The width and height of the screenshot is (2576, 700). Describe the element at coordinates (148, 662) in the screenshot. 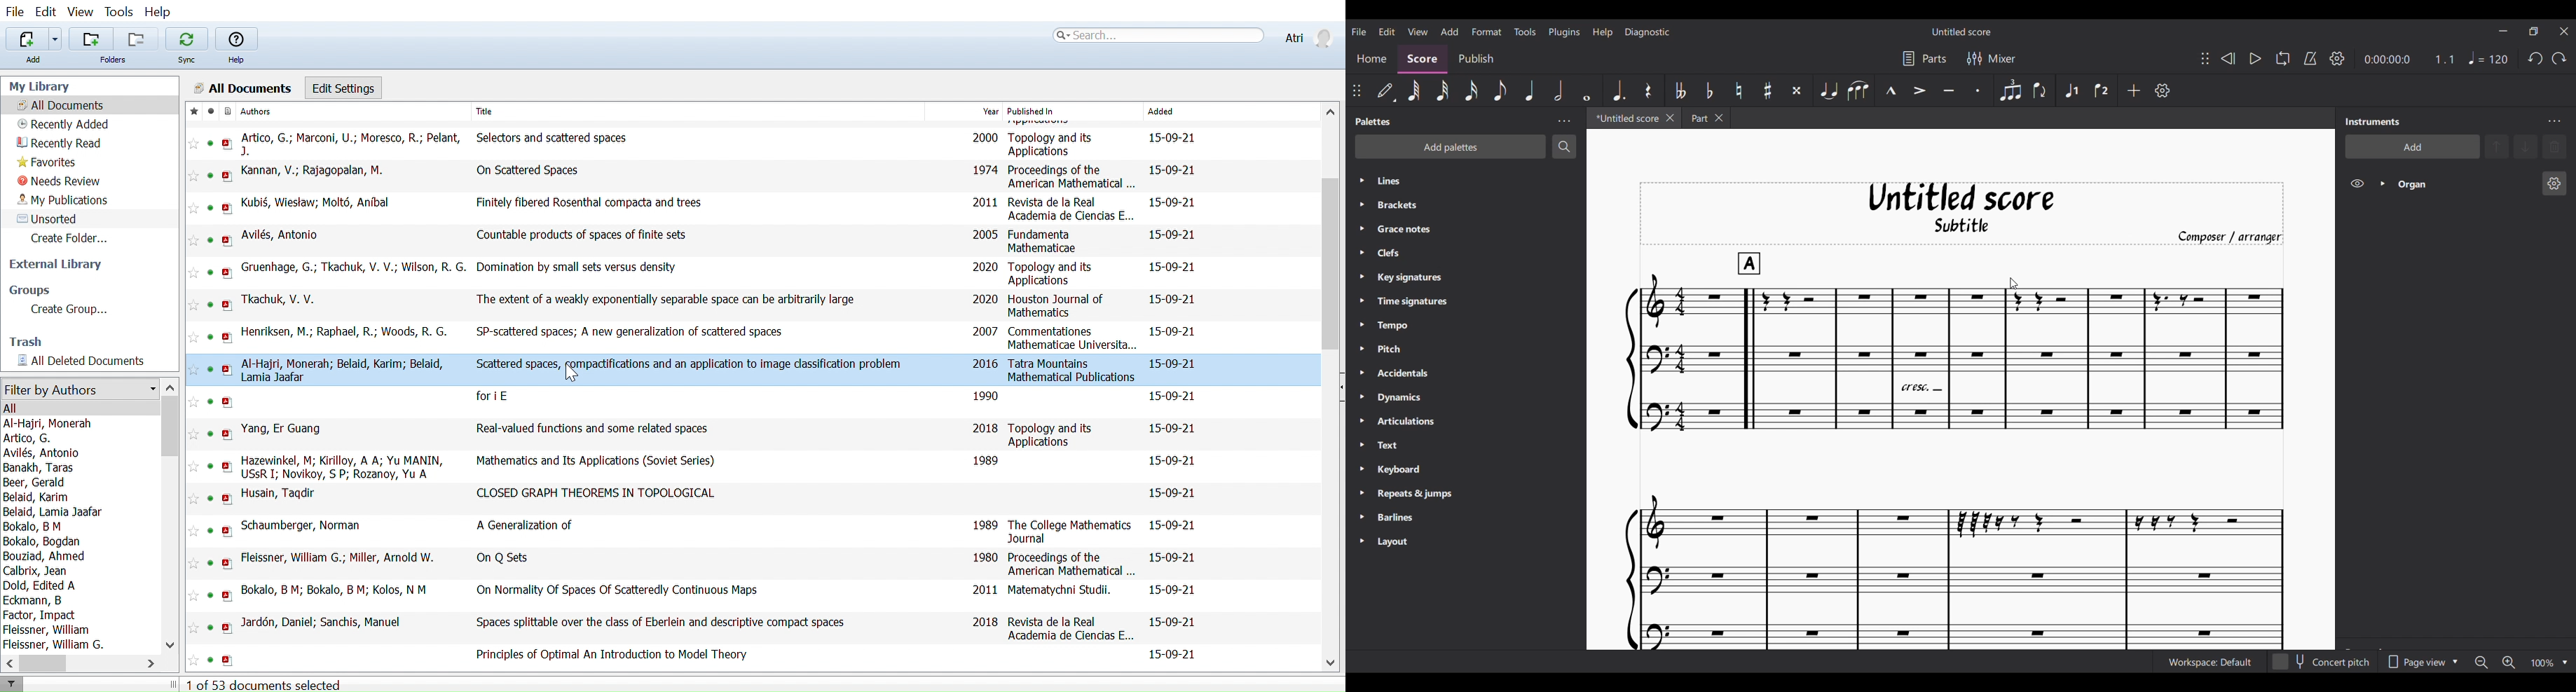

I see `Move right` at that location.